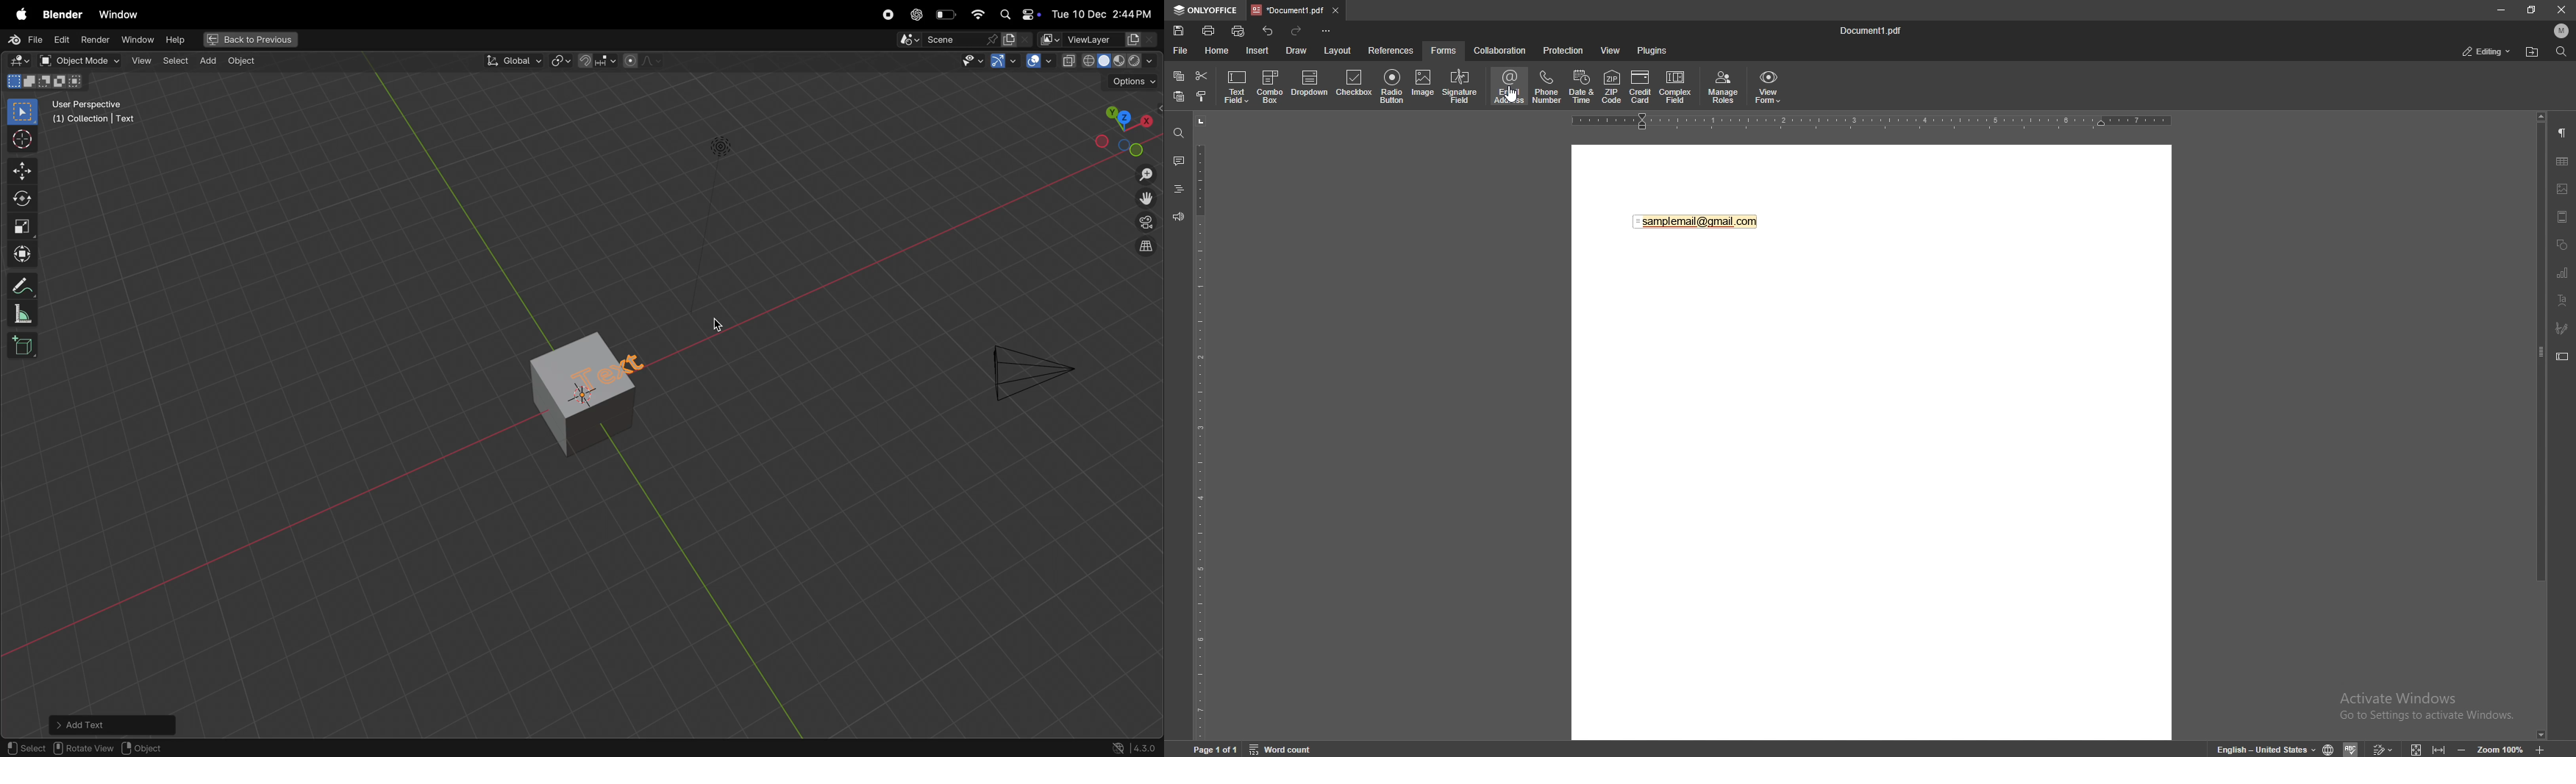 This screenshot has height=784, width=2576. Describe the element at coordinates (1652, 51) in the screenshot. I see `plugins` at that location.